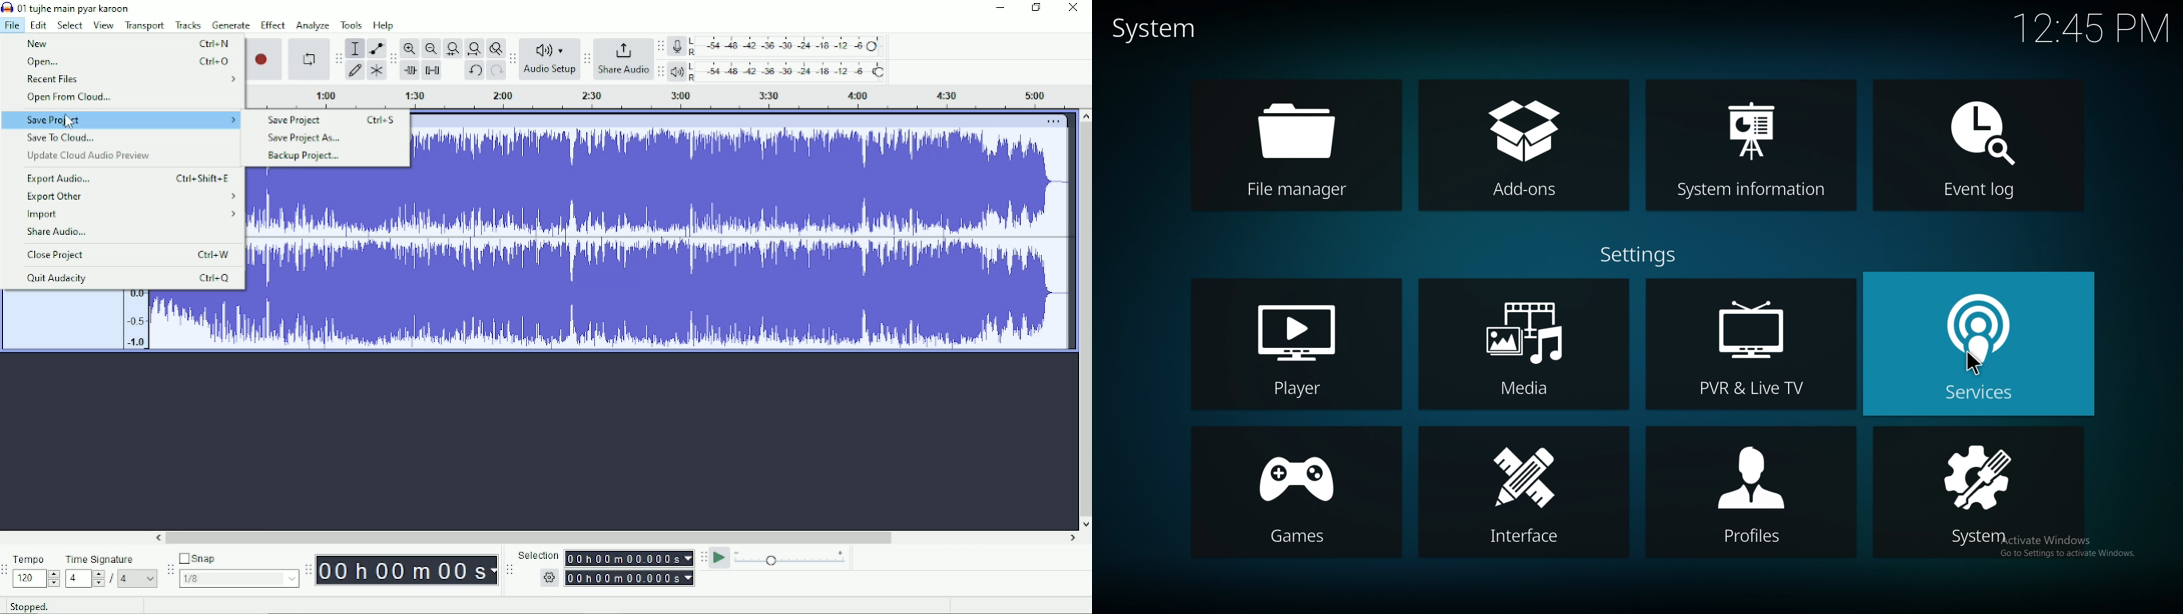 This screenshot has height=616, width=2184. Describe the element at coordinates (1035, 8) in the screenshot. I see `Restore down` at that location.